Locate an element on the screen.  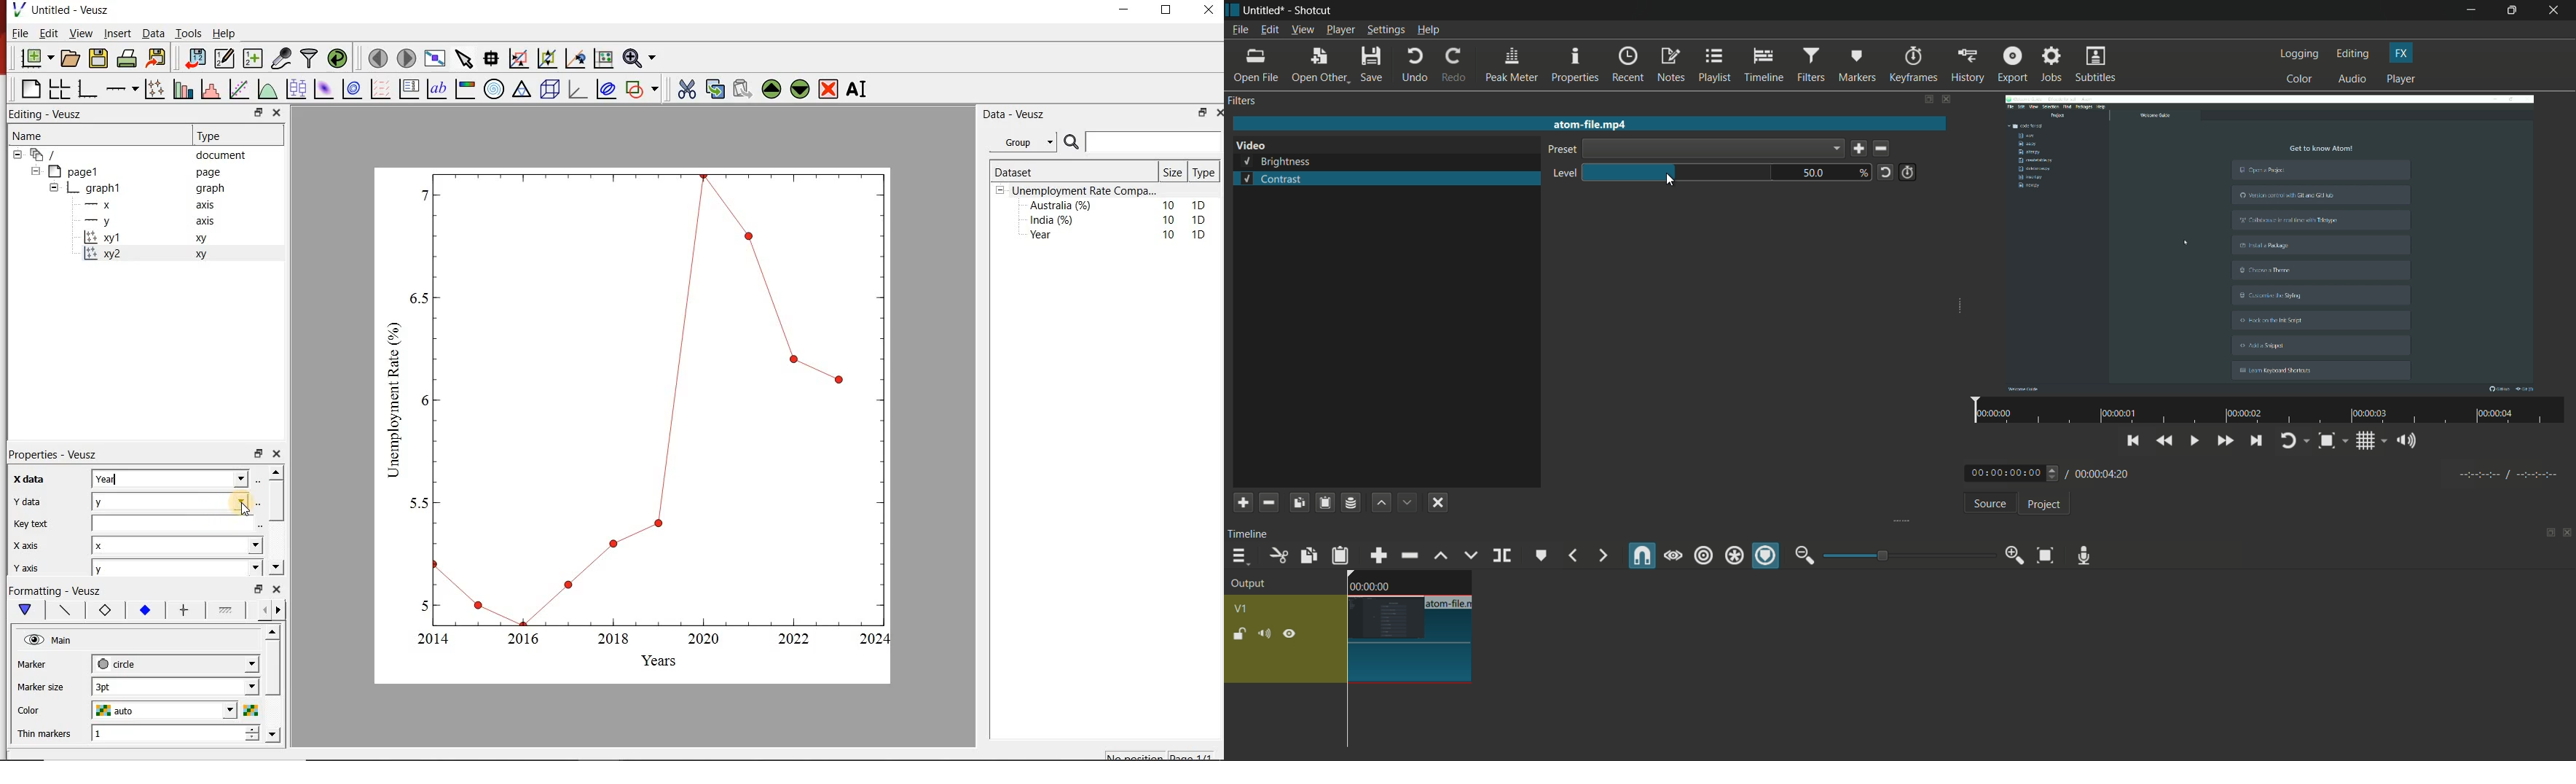
brightness is located at coordinates (1277, 162).